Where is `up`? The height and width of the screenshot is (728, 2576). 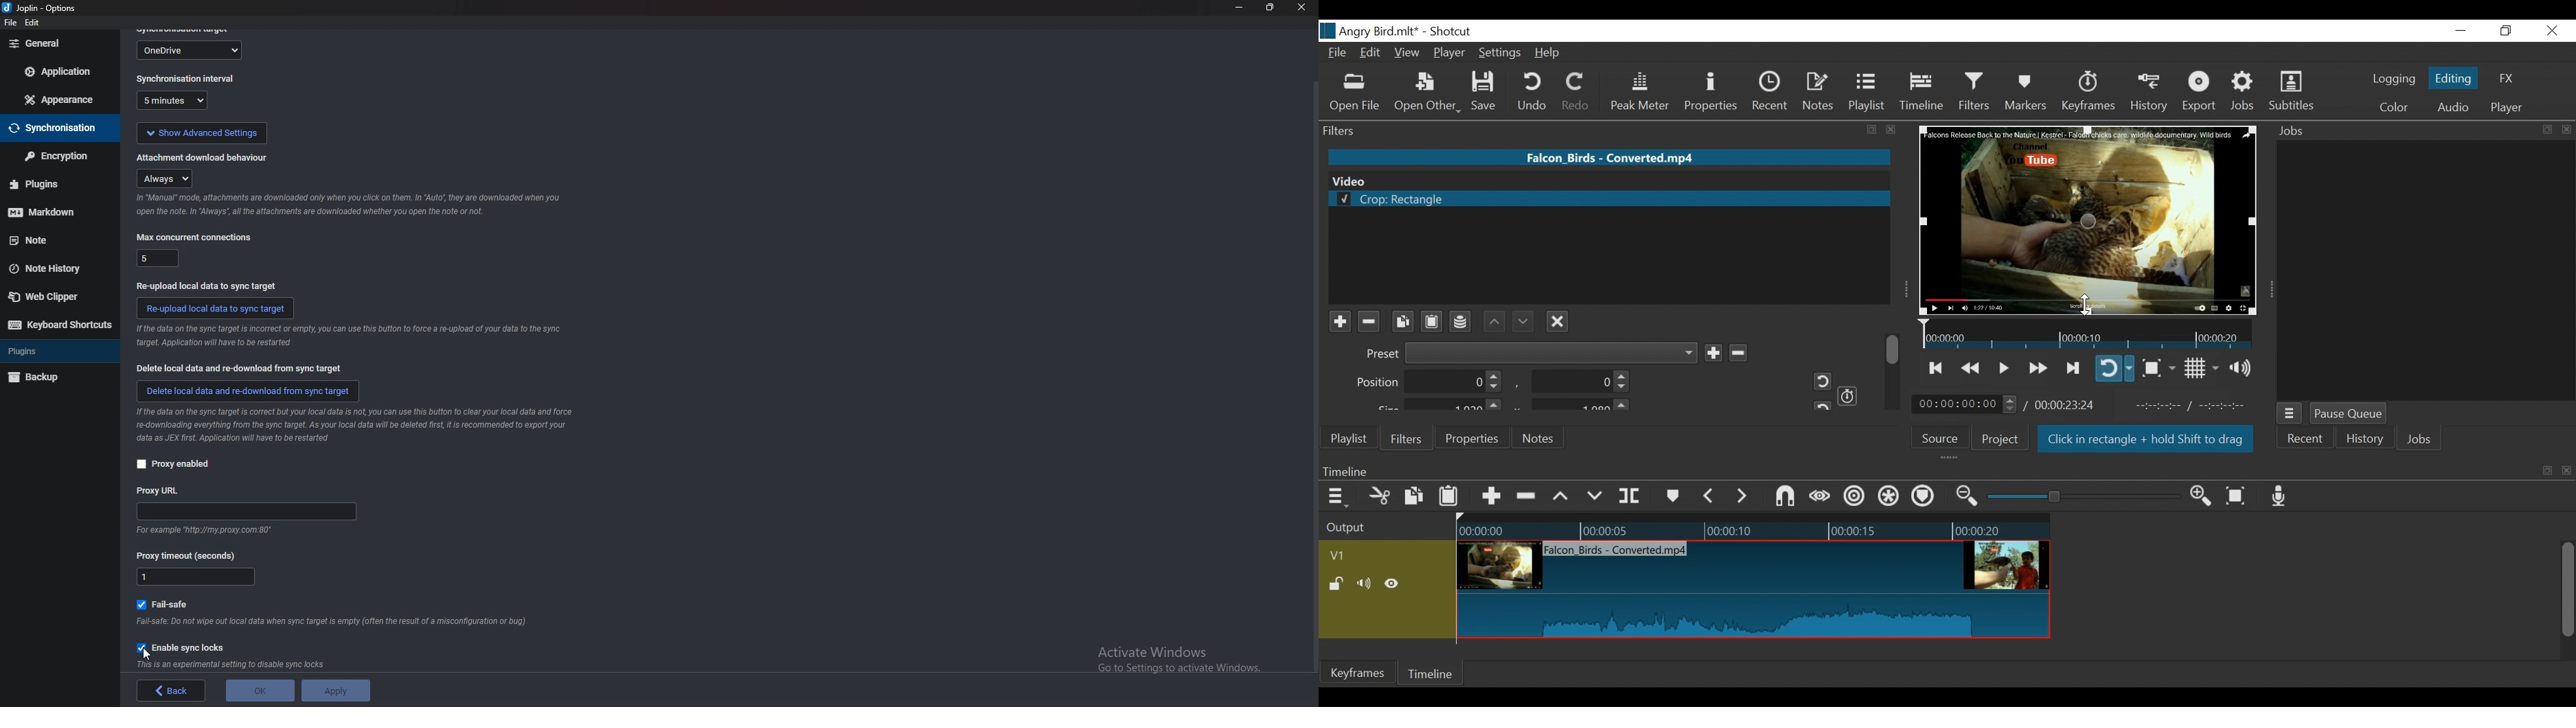
up is located at coordinates (1495, 321).